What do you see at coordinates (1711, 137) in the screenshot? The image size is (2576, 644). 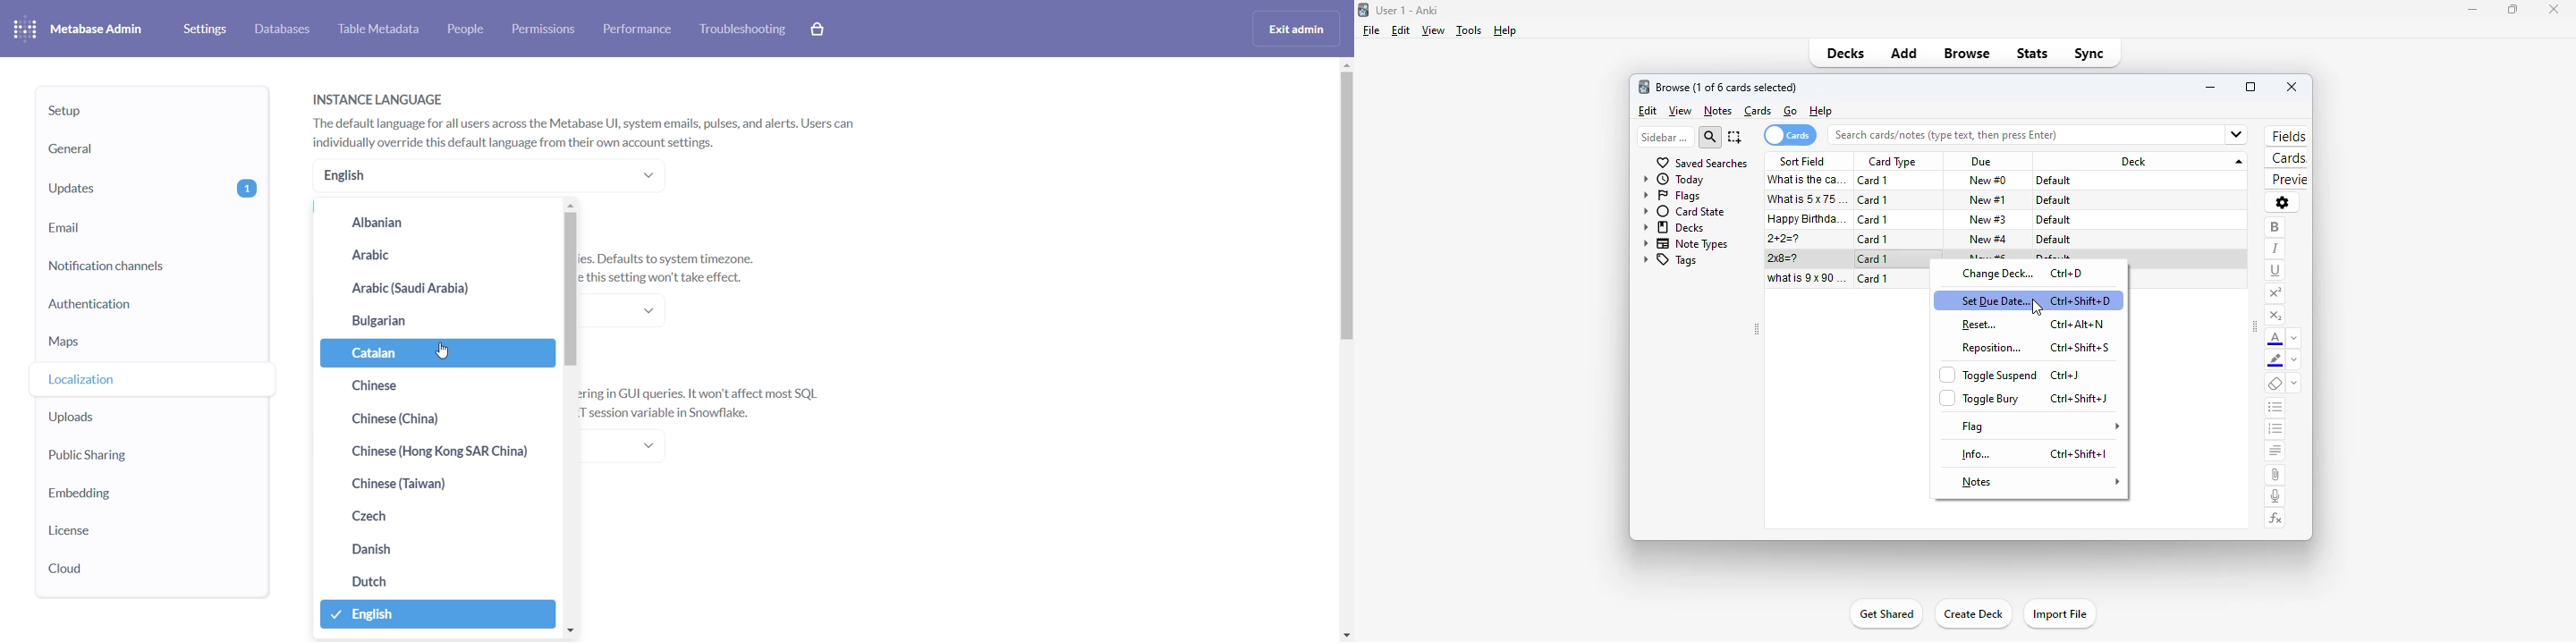 I see `search` at bounding box center [1711, 137].